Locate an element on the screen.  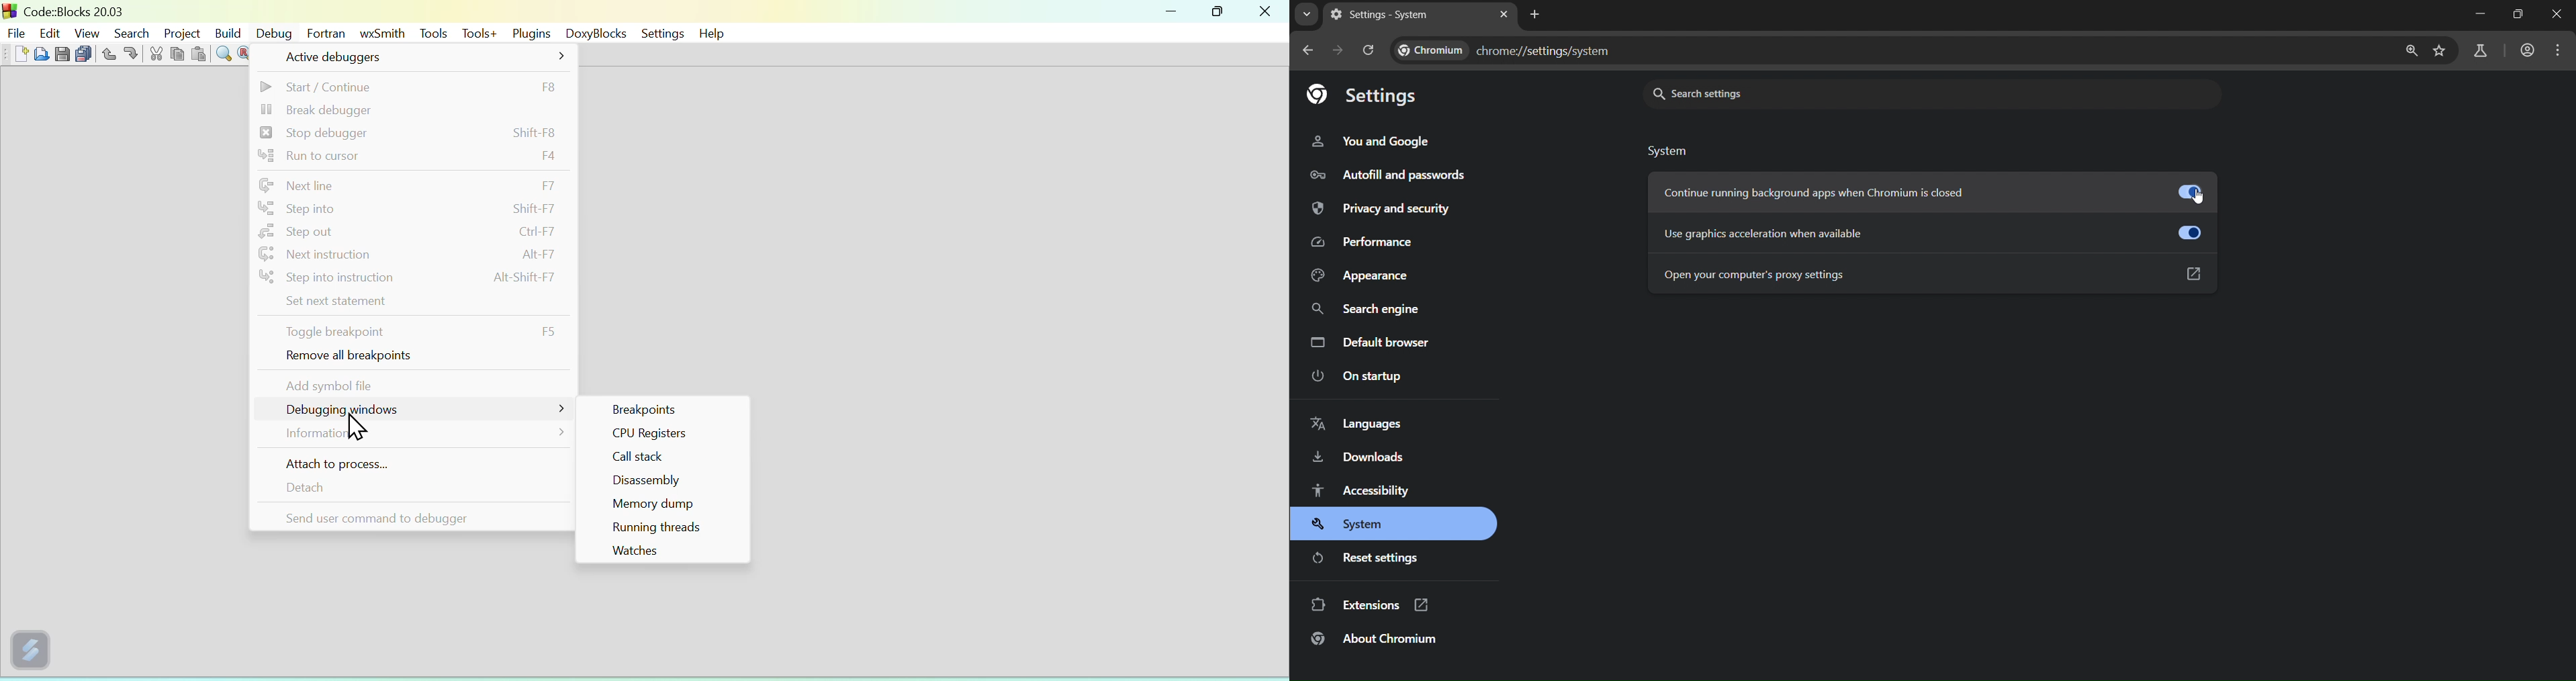
Fortran is located at coordinates (326, 32).